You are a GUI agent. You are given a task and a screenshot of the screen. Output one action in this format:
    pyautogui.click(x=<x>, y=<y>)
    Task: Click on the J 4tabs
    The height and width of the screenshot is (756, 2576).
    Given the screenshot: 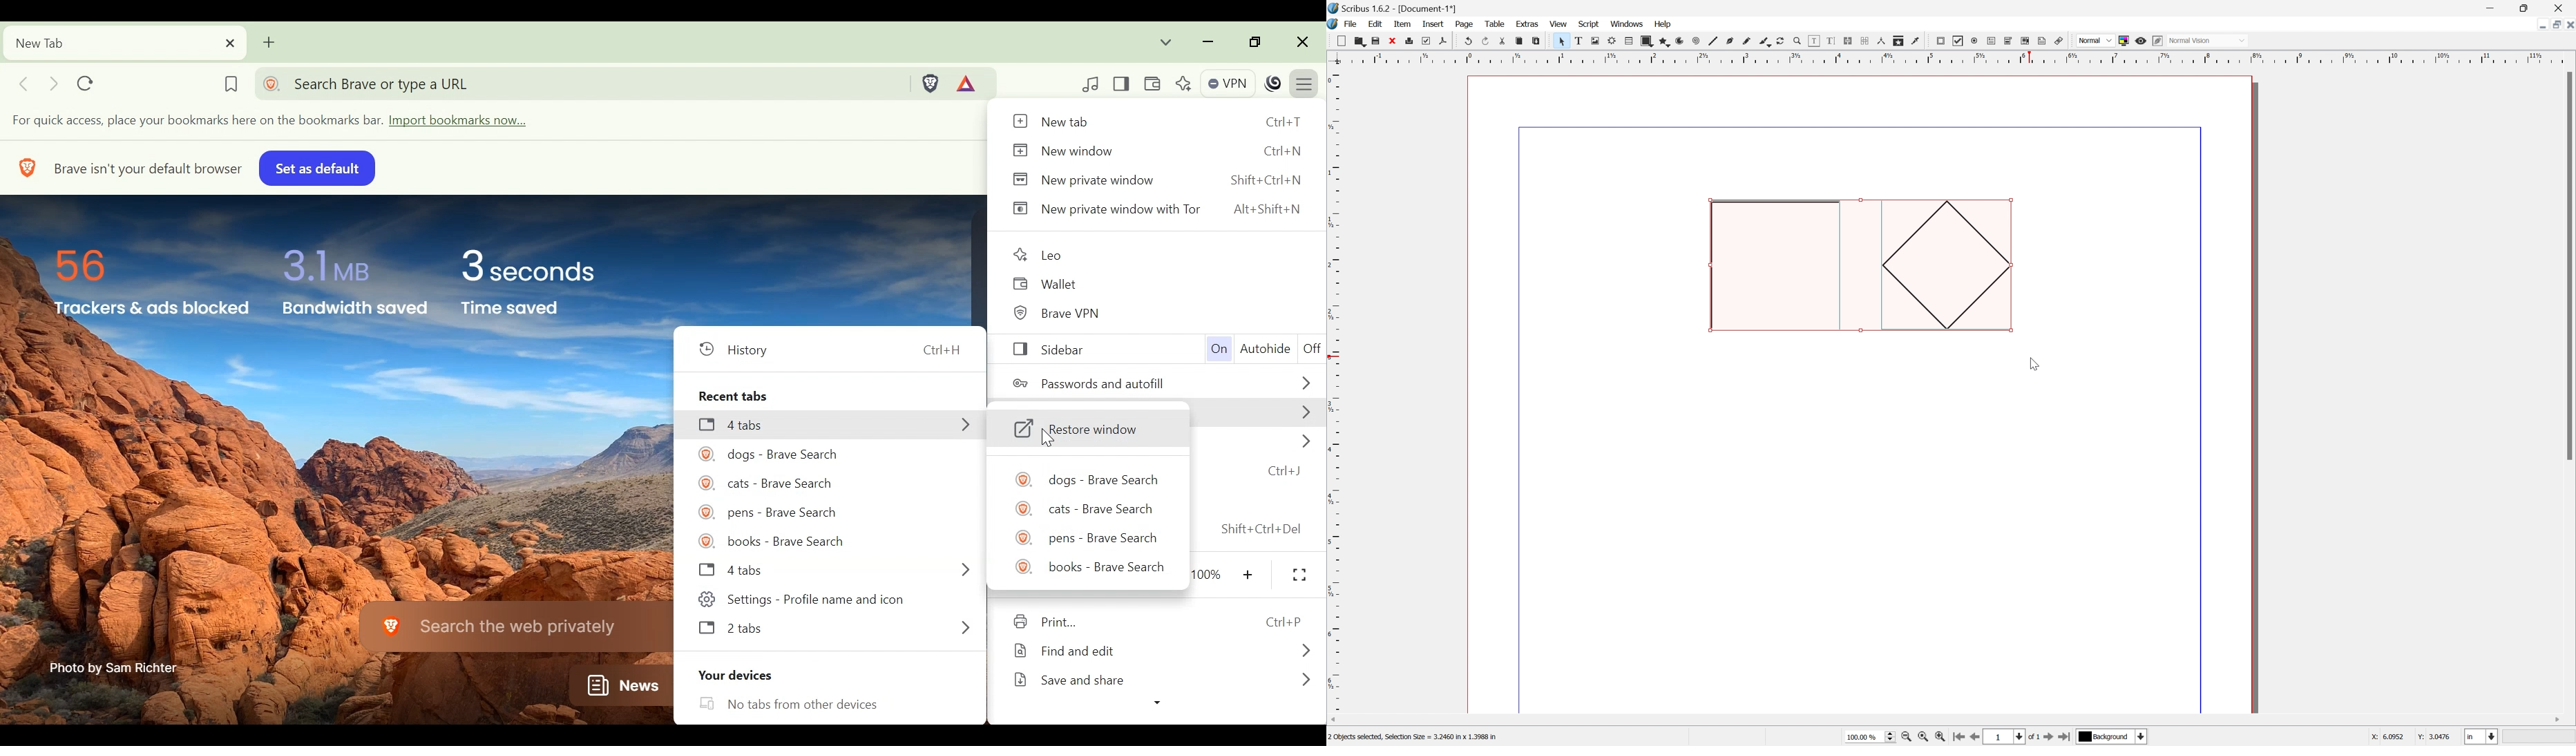 What is the action you would take?
    pyautogui.click(x=731, y=570)
    